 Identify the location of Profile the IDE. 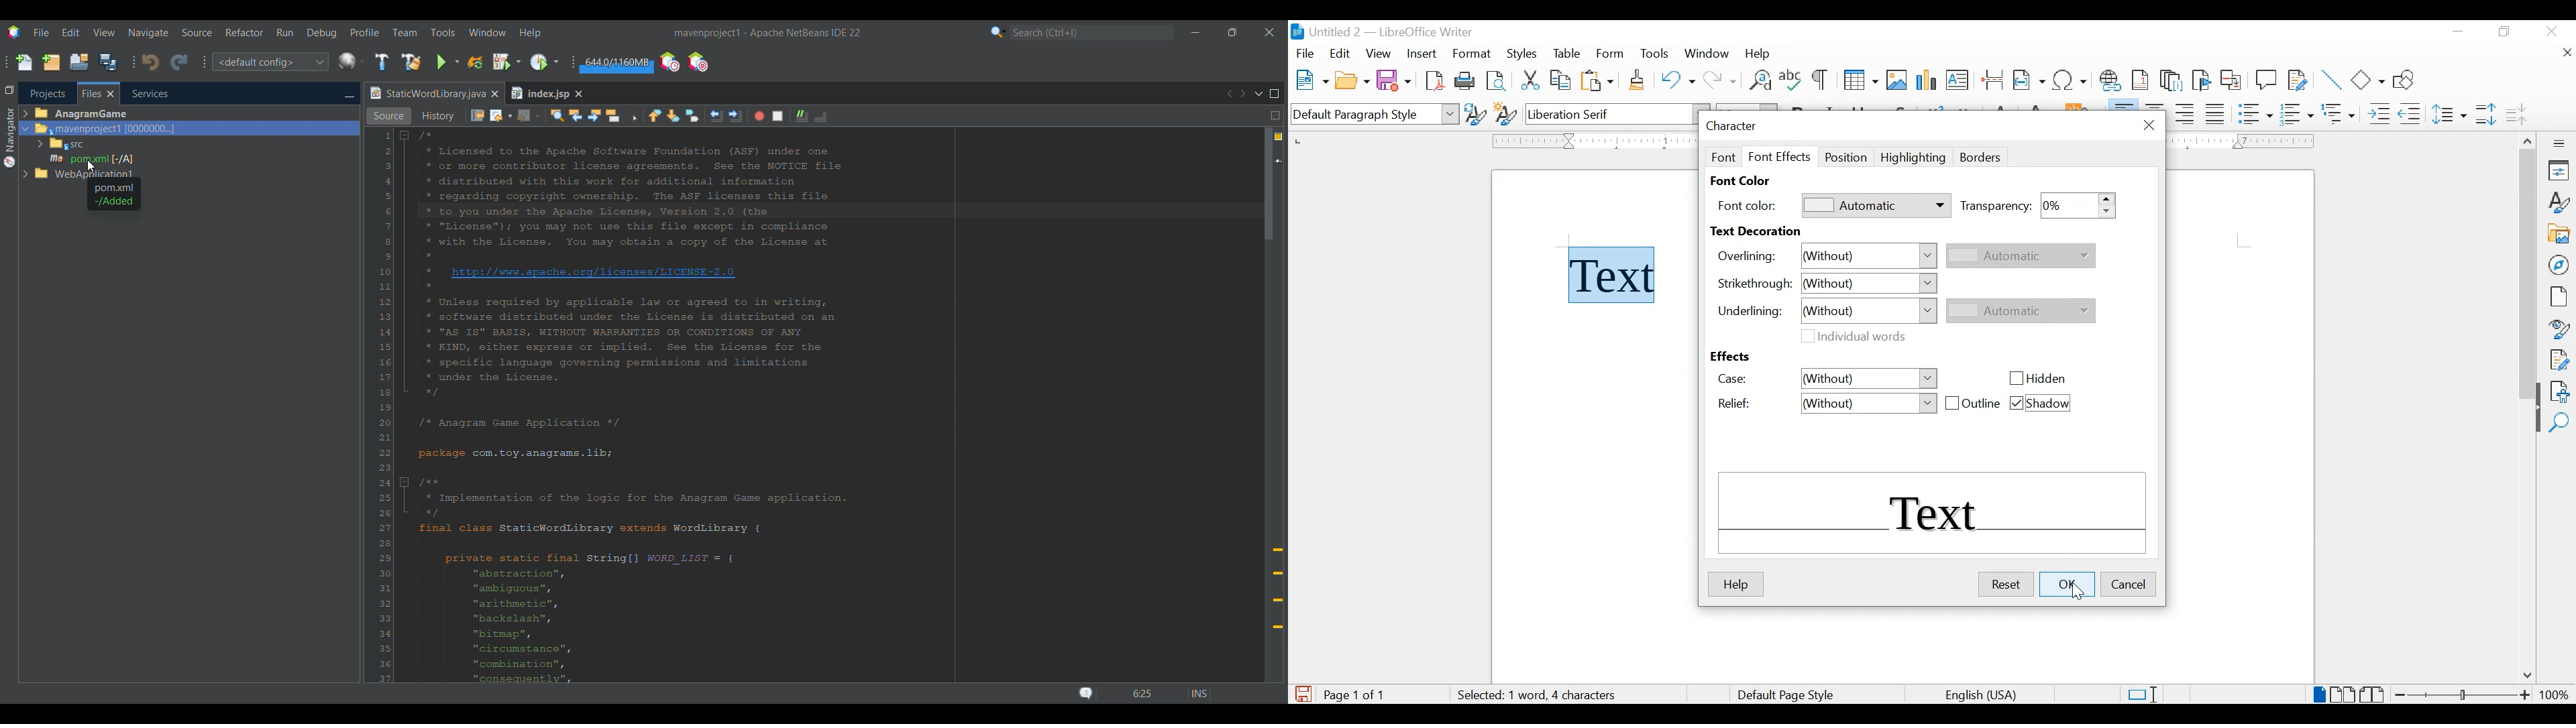
(669, 62).